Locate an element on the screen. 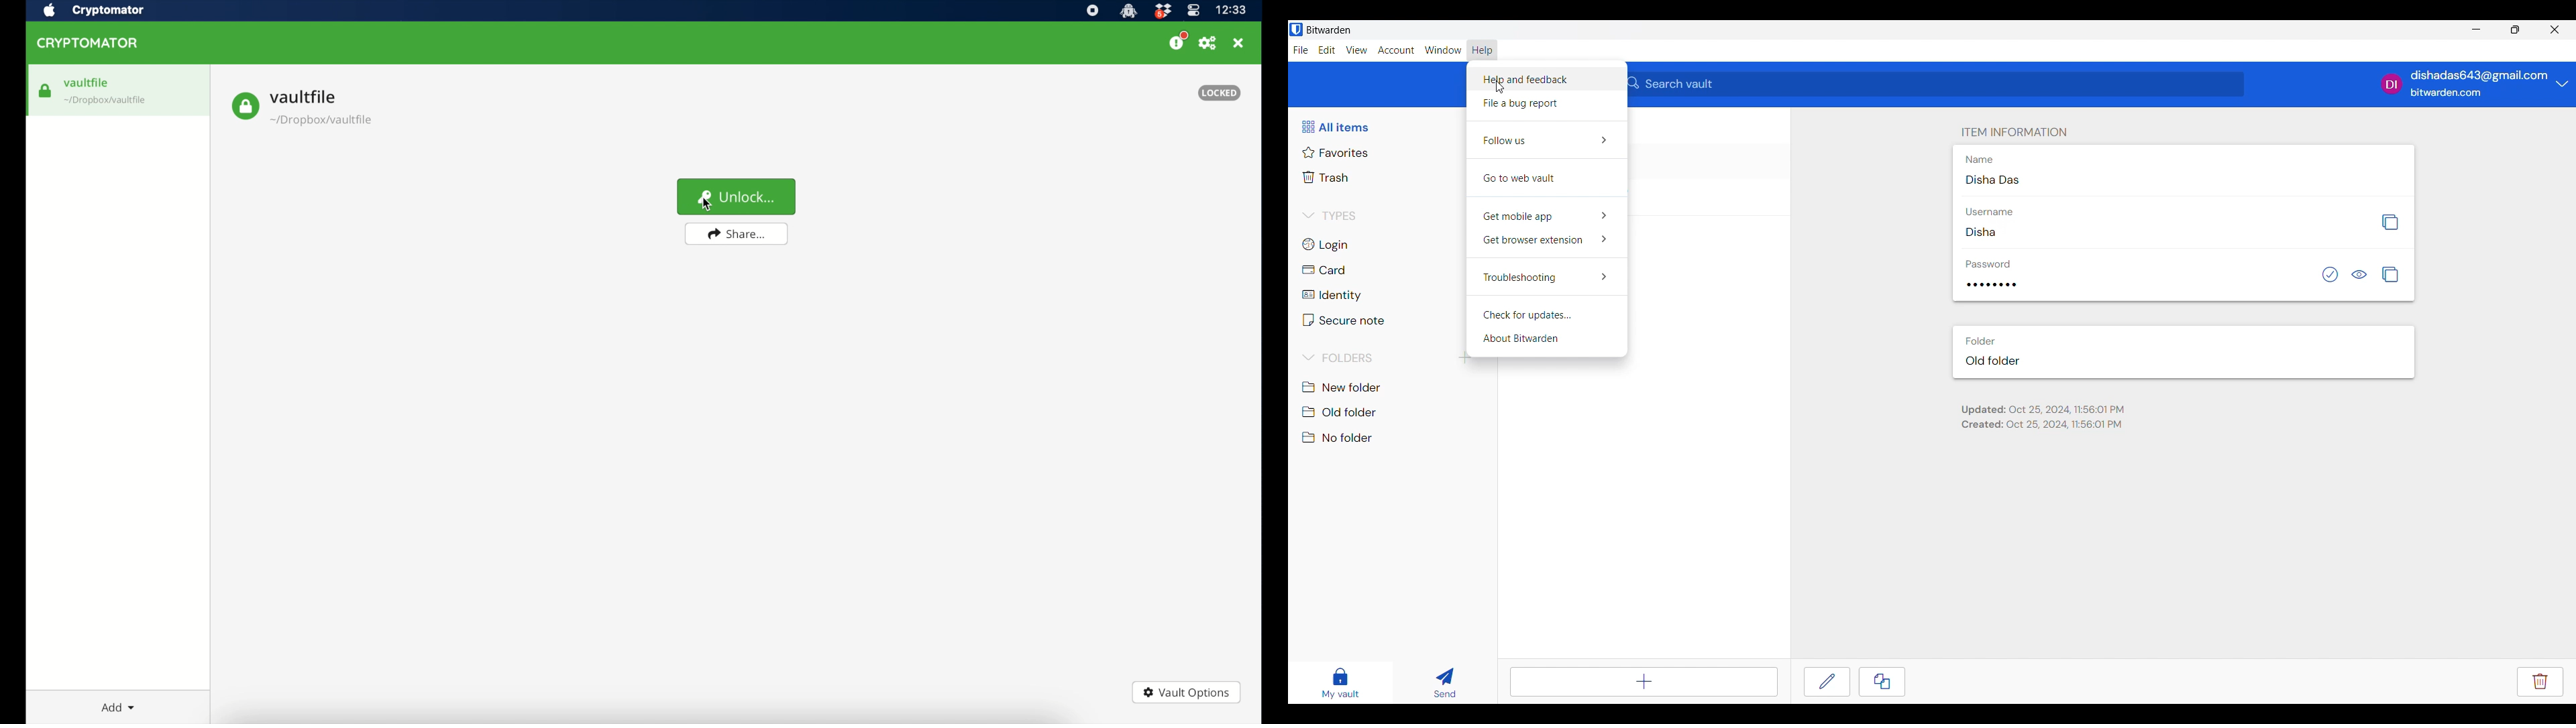  Card is located at coordinates (1325, 269).